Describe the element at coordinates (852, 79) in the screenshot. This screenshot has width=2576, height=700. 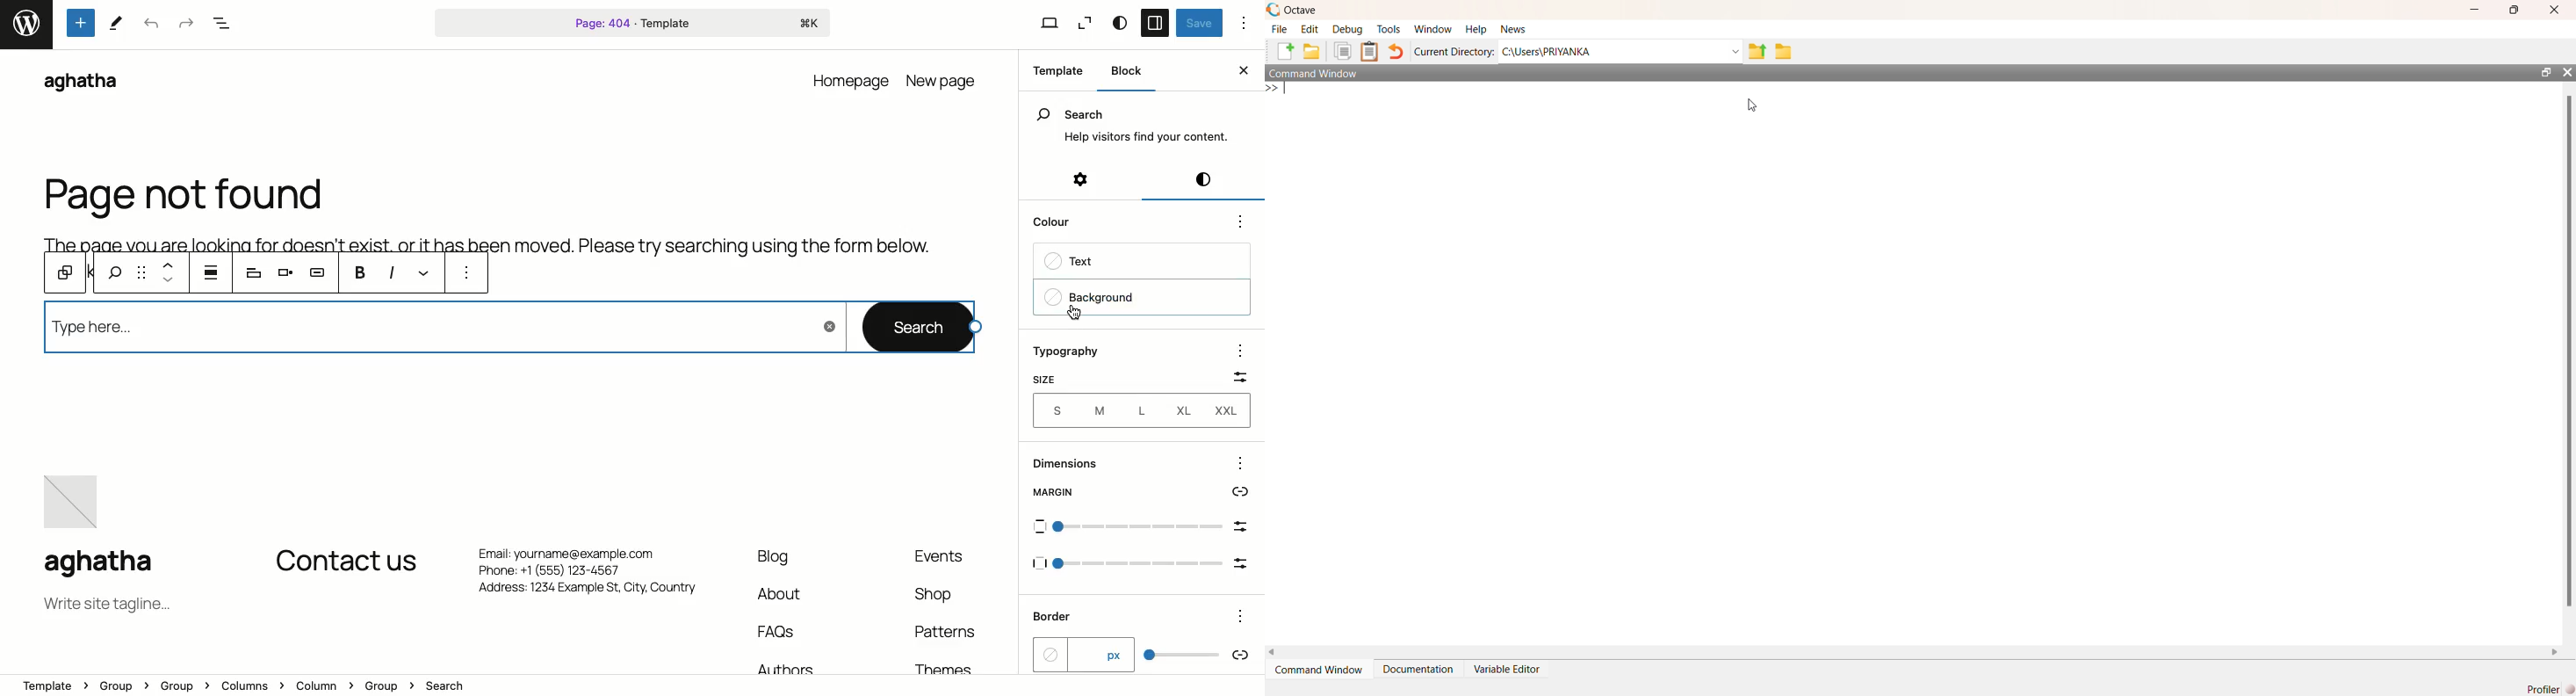
I see `homepage` at that location.